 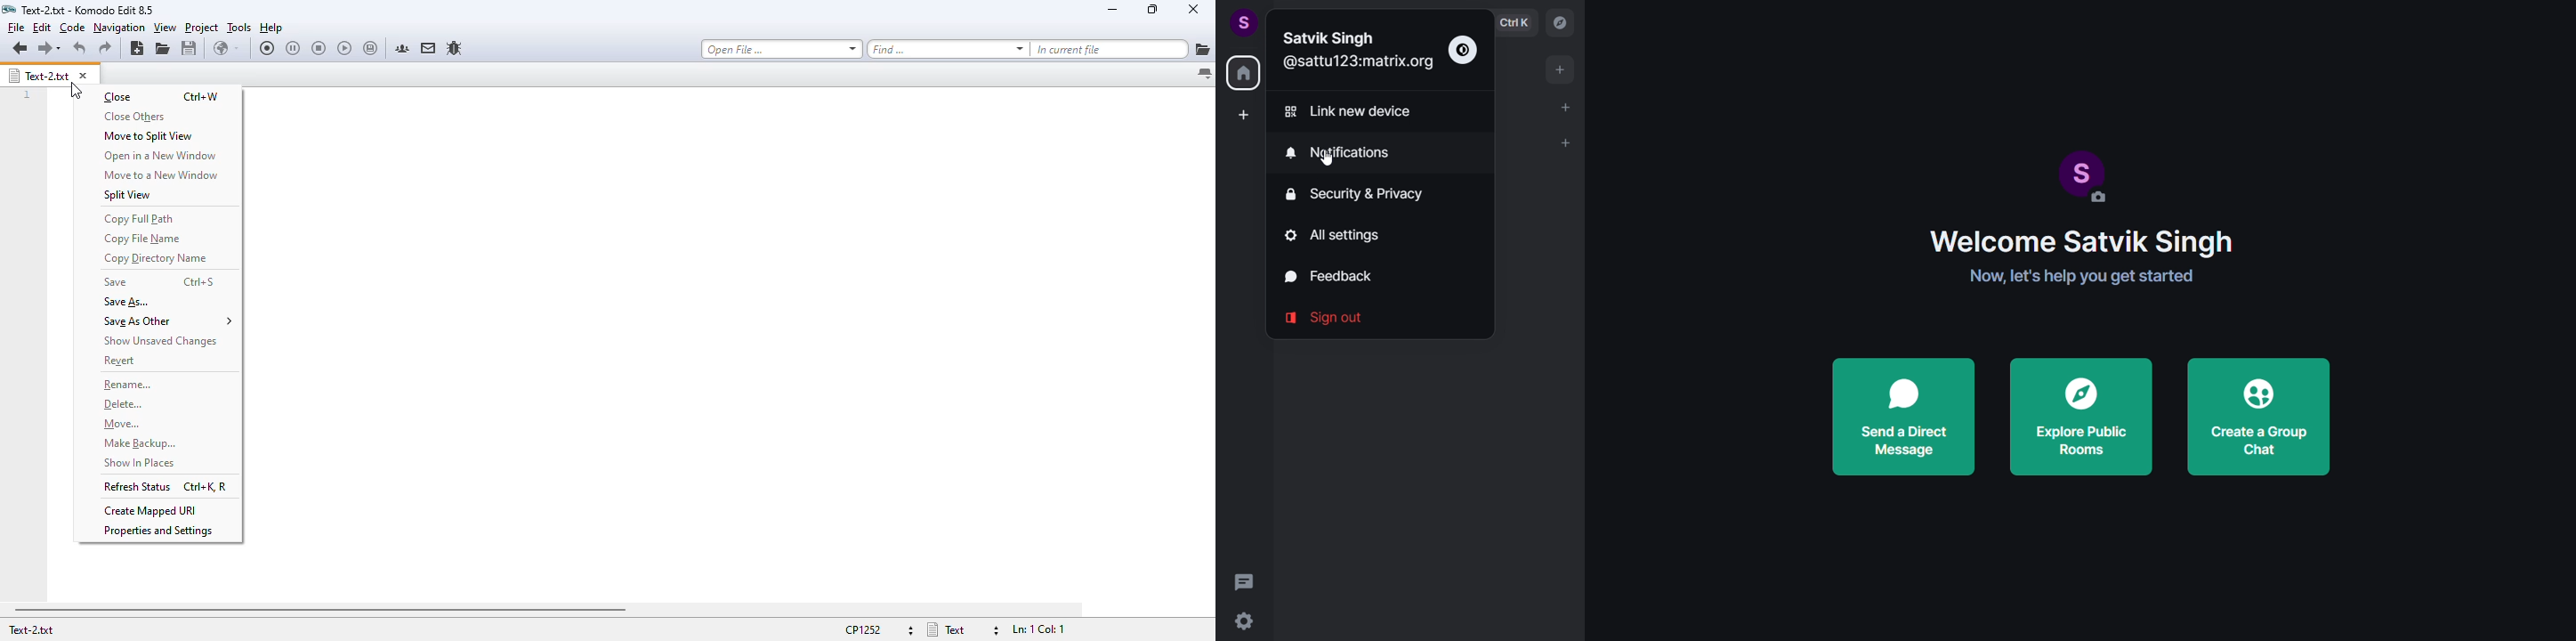 What do you see at coordinates (134, 117) in the screenshot?
I see `close others` at bounding box center [134, 117].